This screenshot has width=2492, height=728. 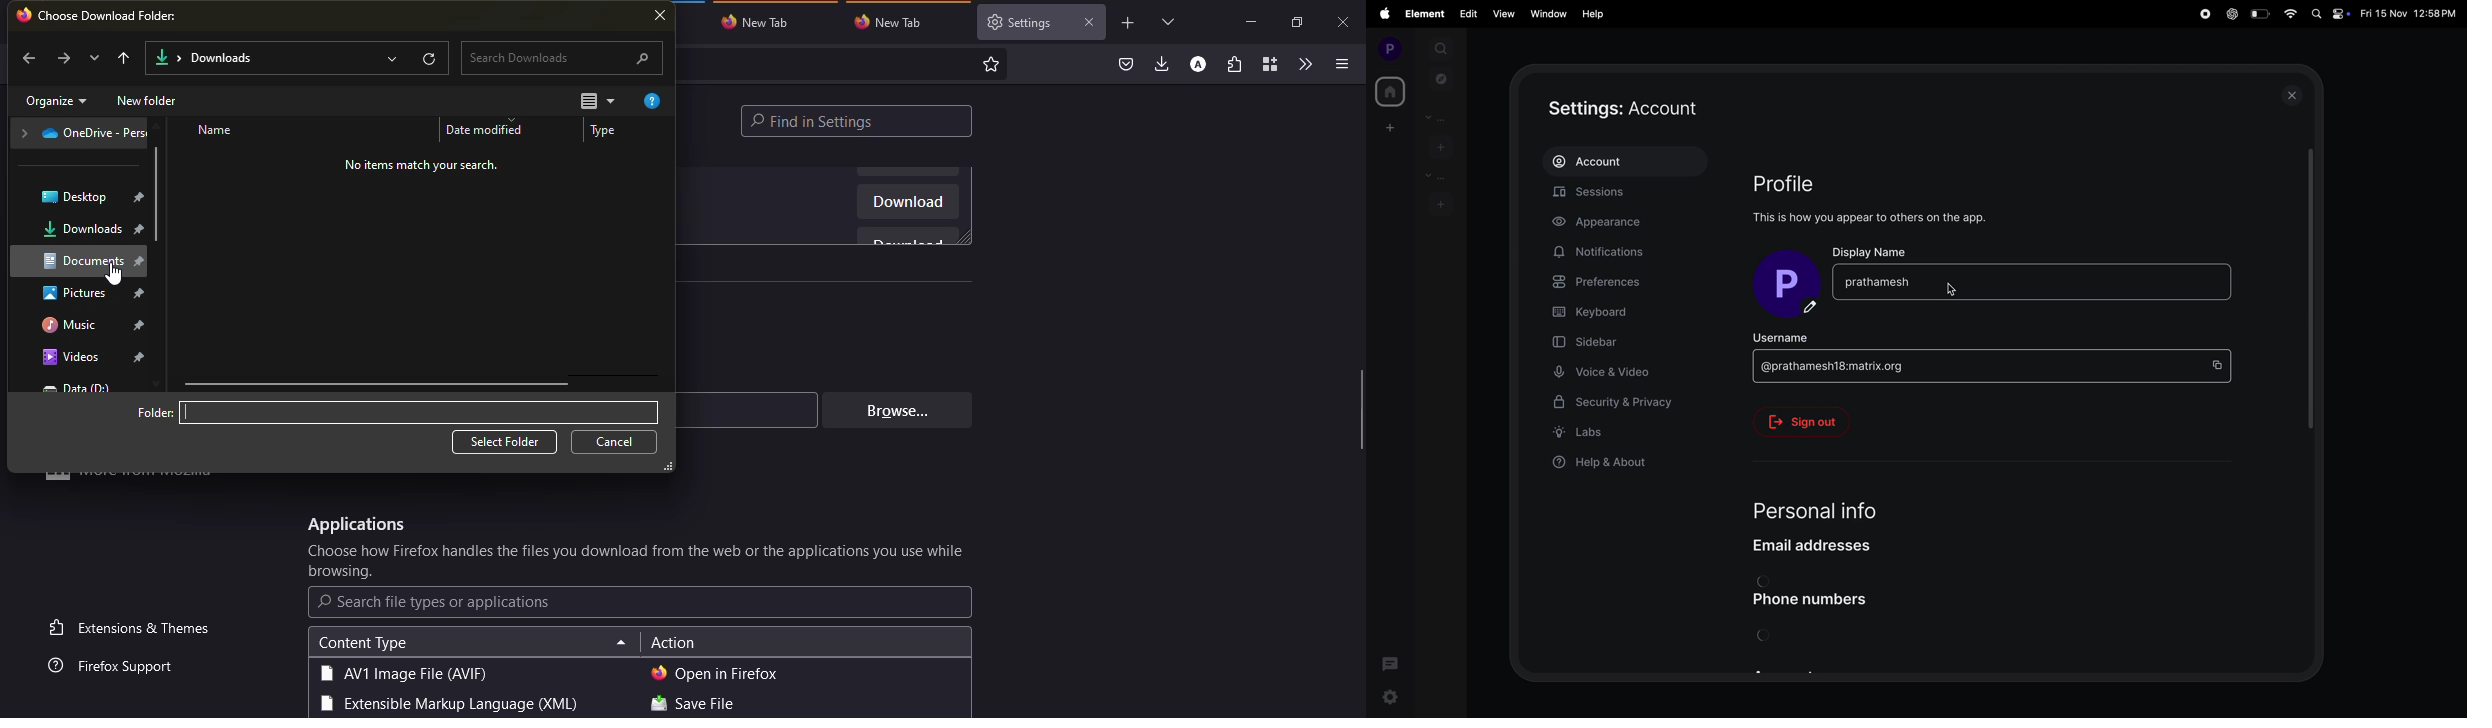 I want to click on battery, so click(x=2259, y=14).